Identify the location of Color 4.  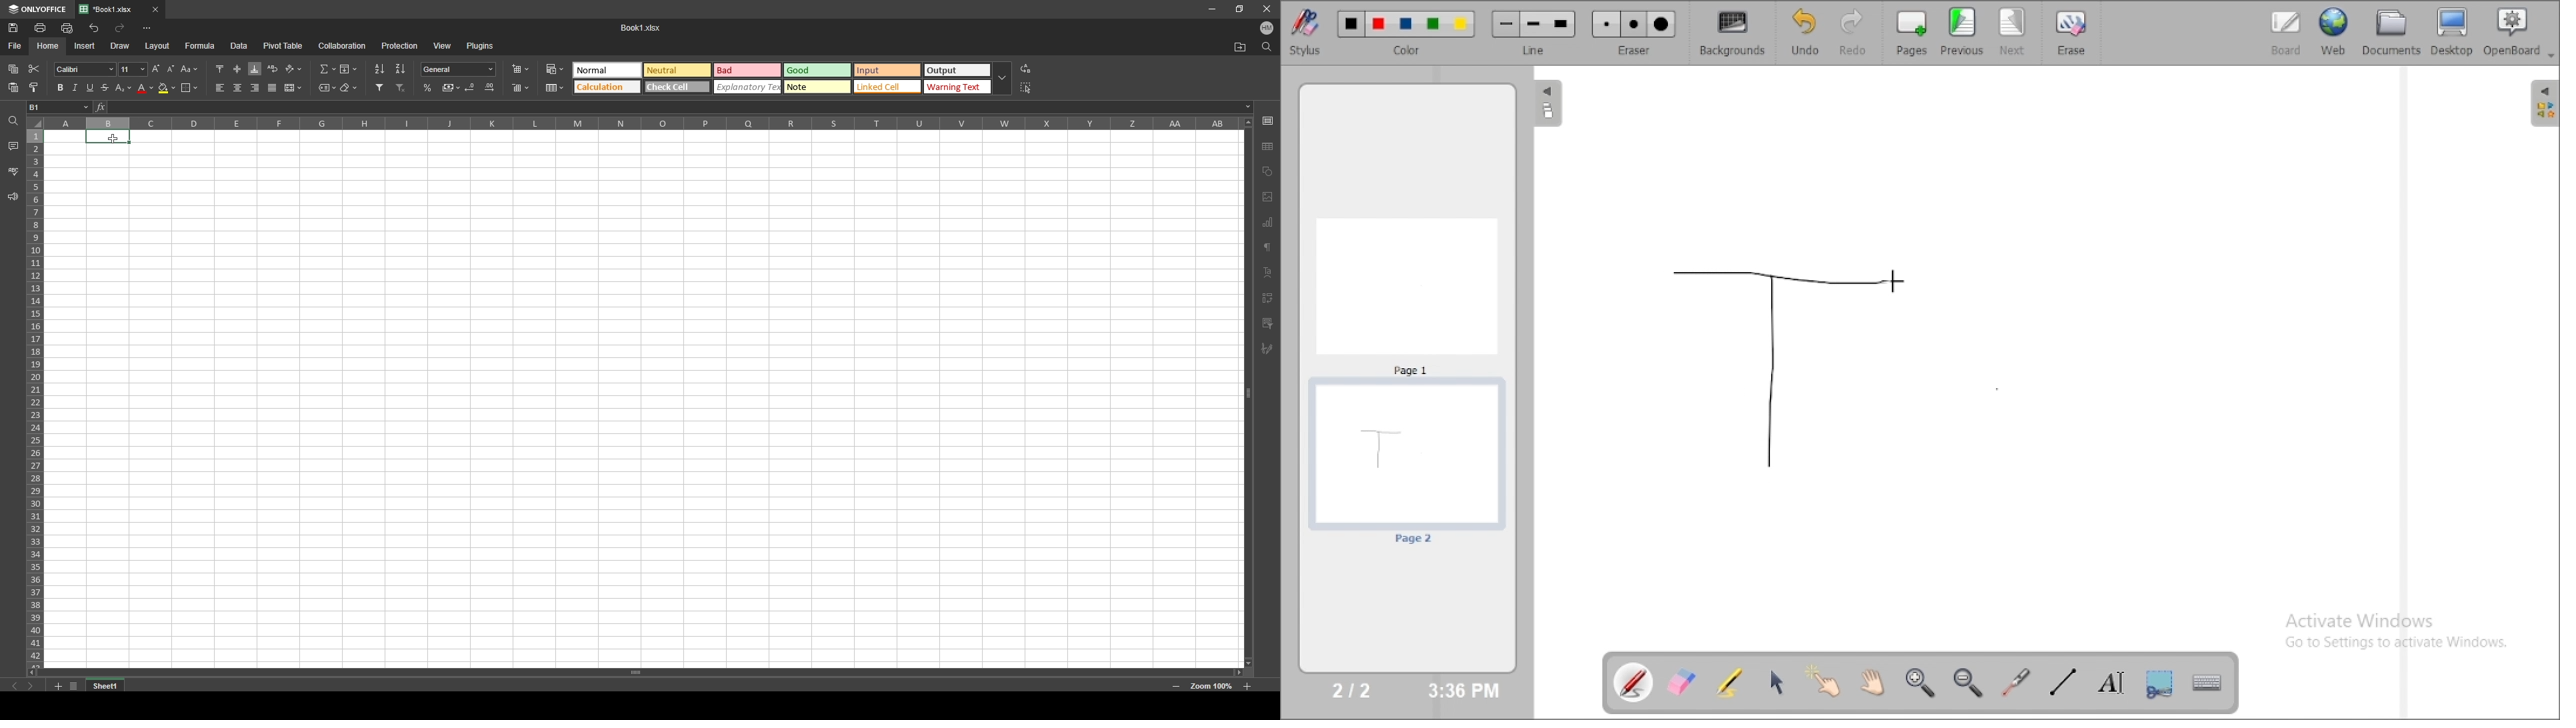
(1433, 25).